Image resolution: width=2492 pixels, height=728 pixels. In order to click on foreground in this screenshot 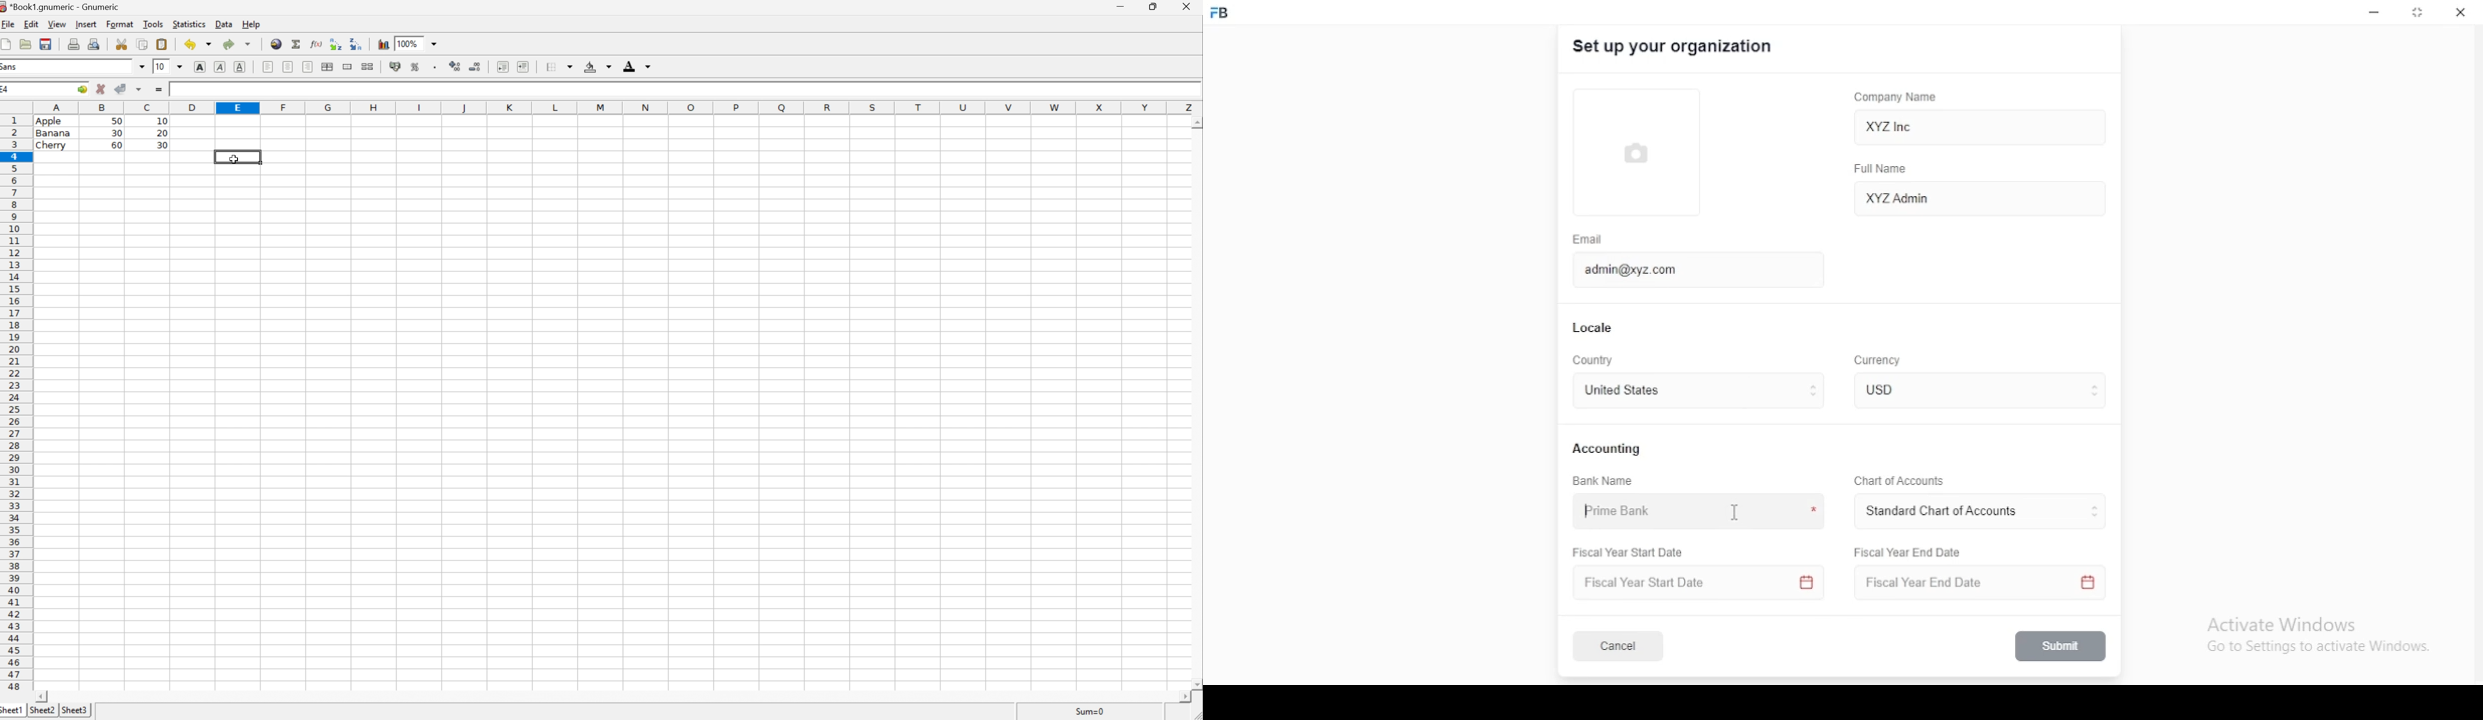, I will do `click(640, 65)`.